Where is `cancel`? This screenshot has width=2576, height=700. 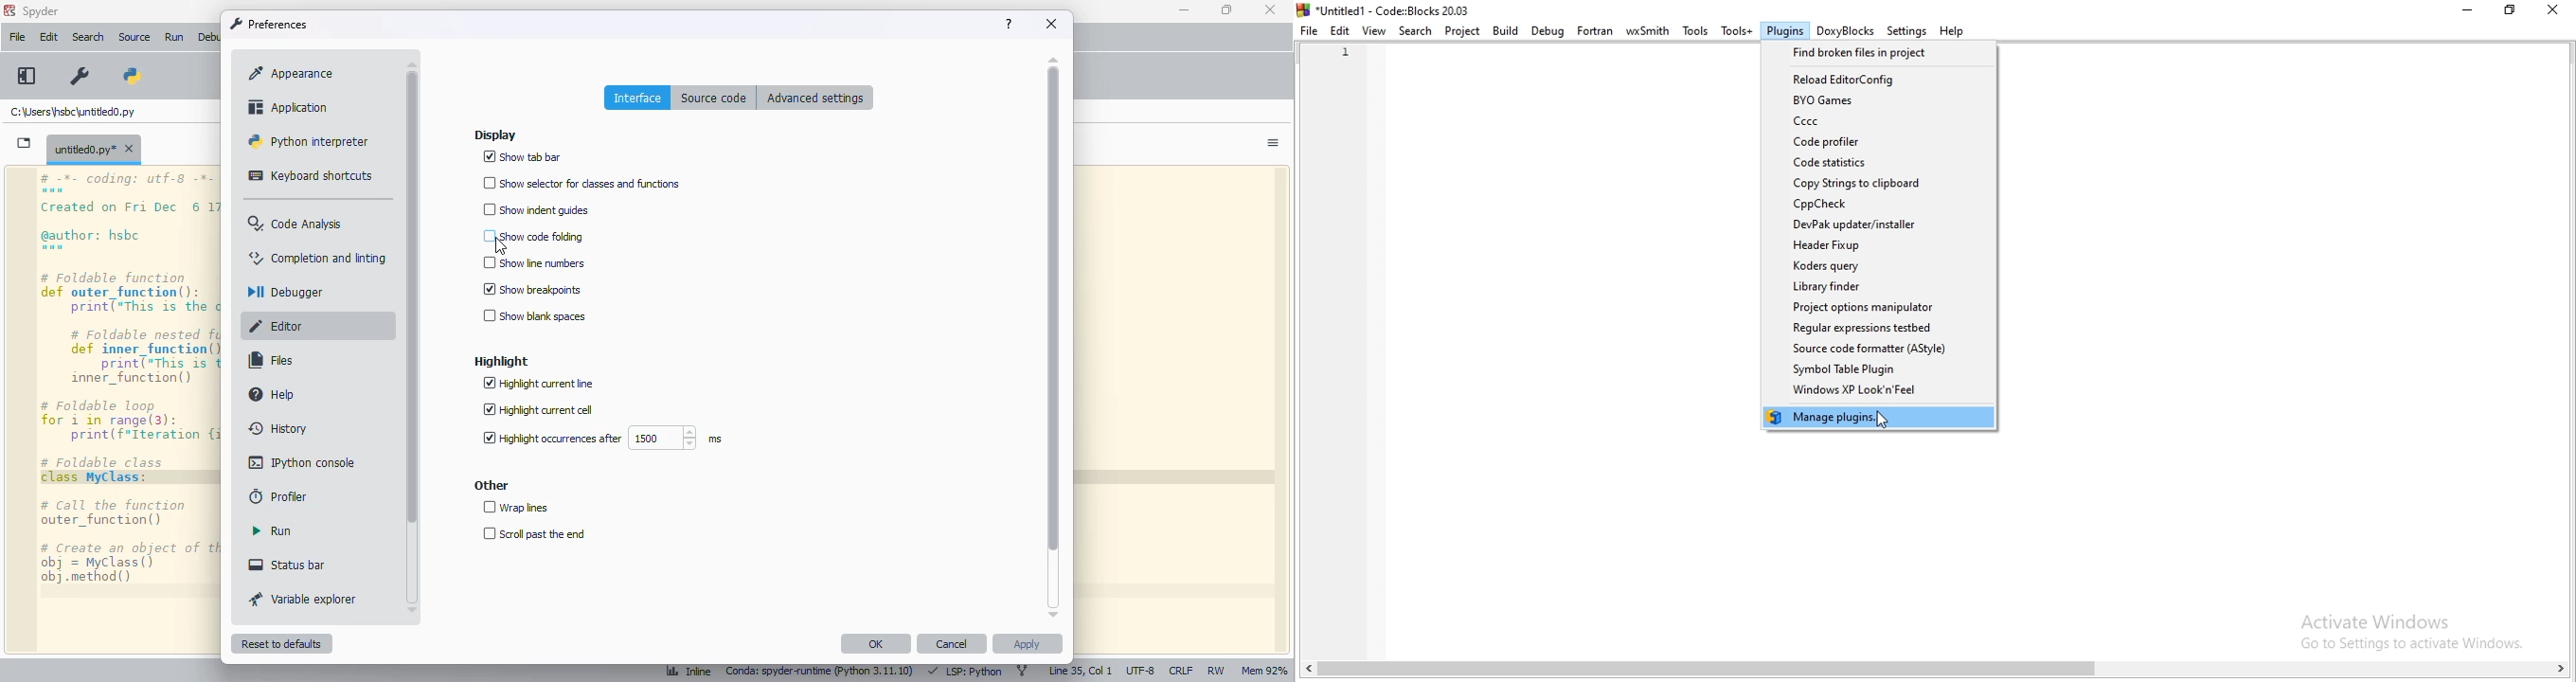
cancel is located at coordinates (953, 643).